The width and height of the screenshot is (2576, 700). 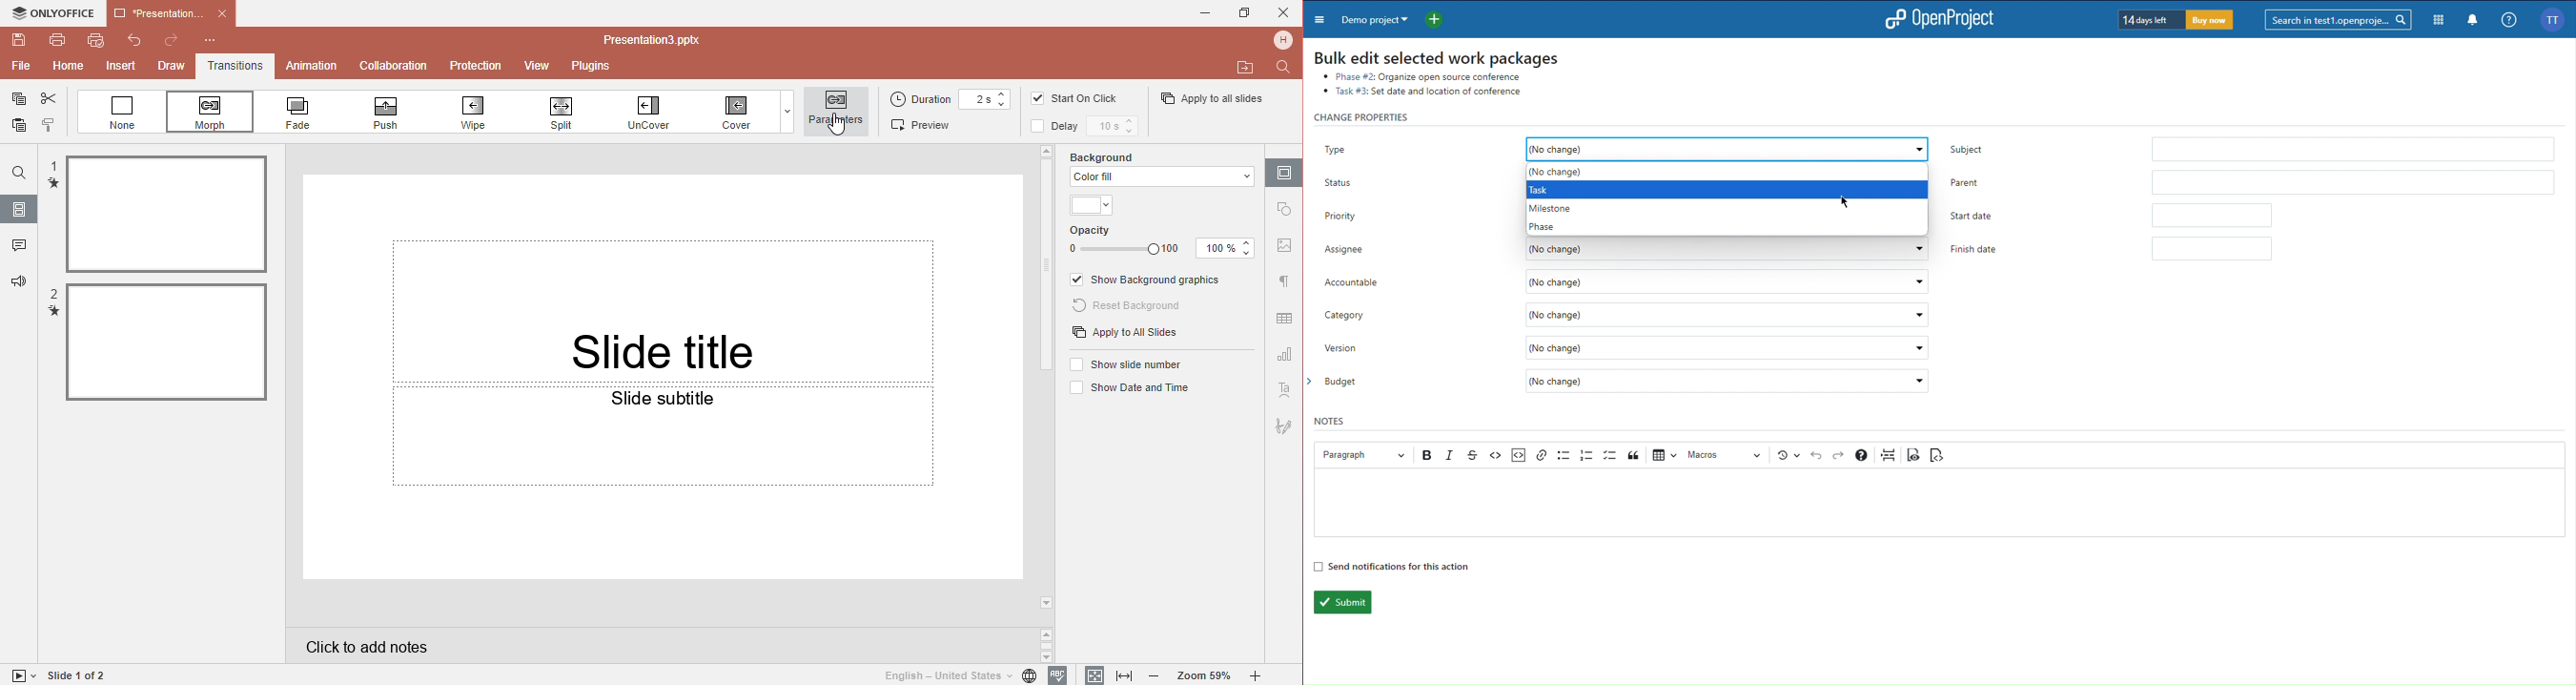 I want to click on Morph, so click(x=215, y=113).